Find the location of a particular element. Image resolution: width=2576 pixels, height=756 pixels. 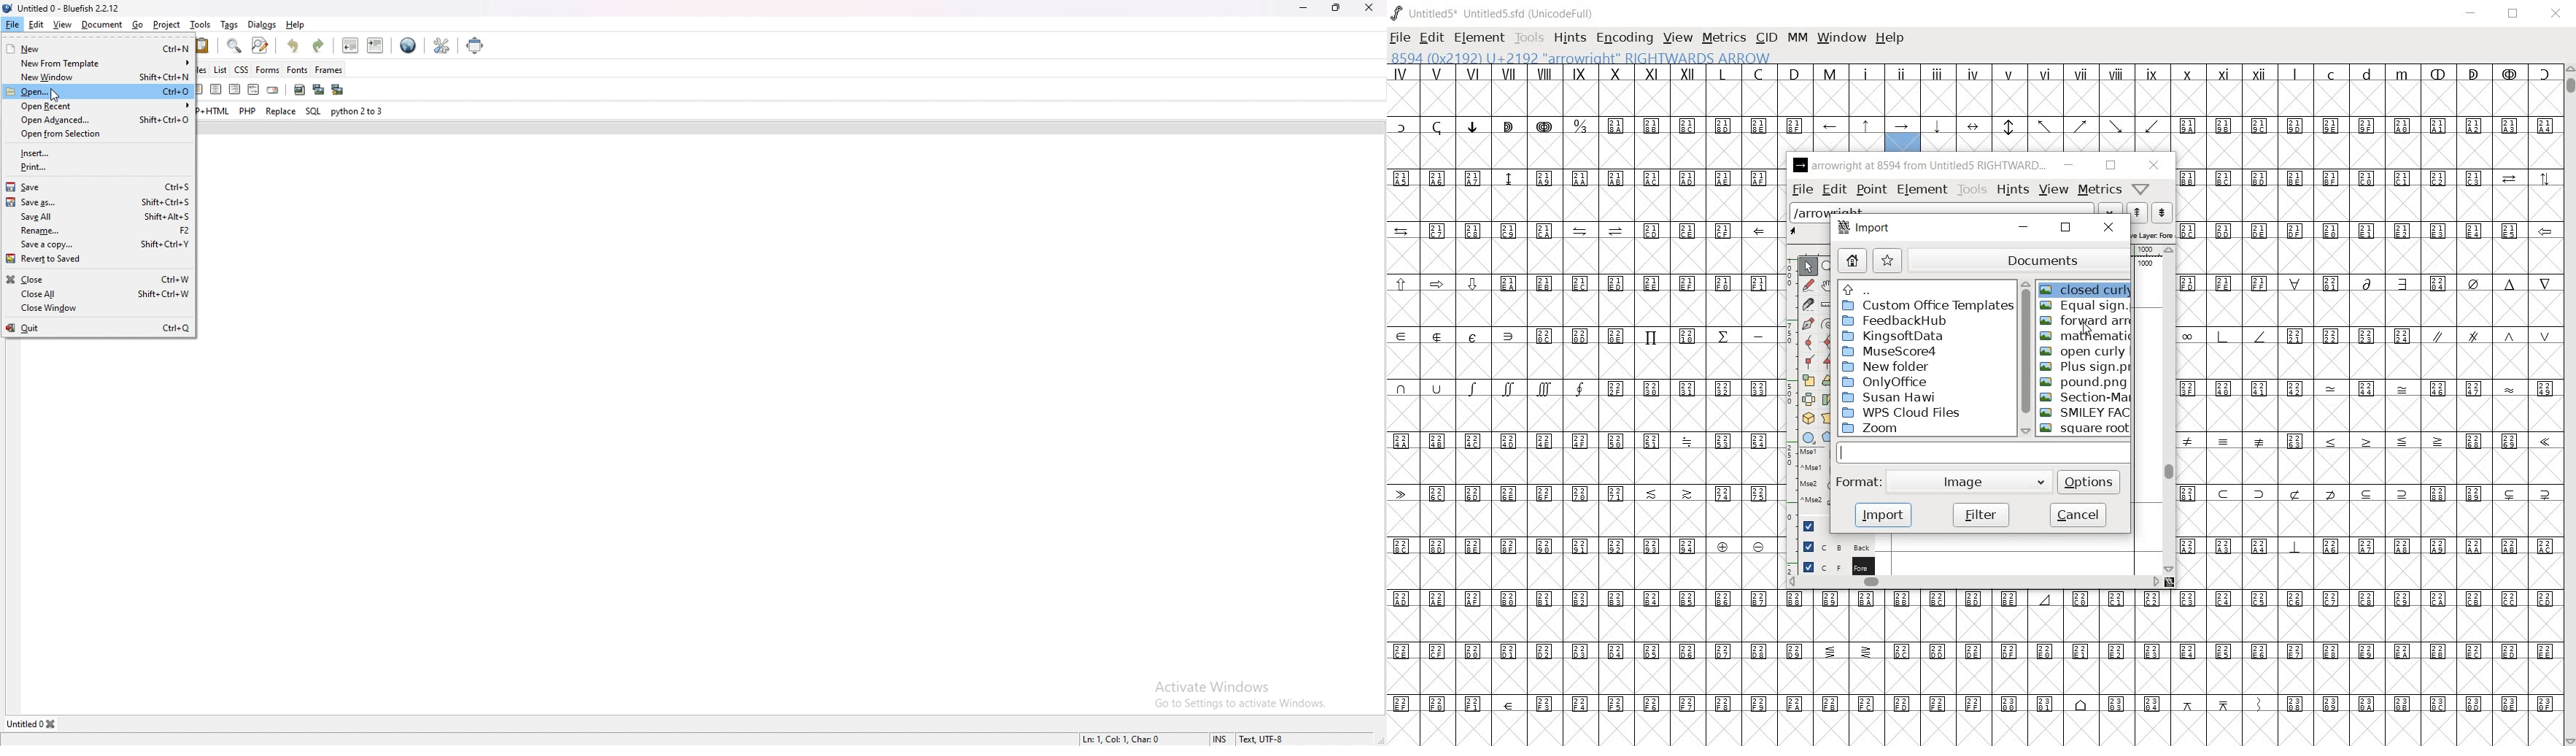

close is located at coordinates (2108, 228).